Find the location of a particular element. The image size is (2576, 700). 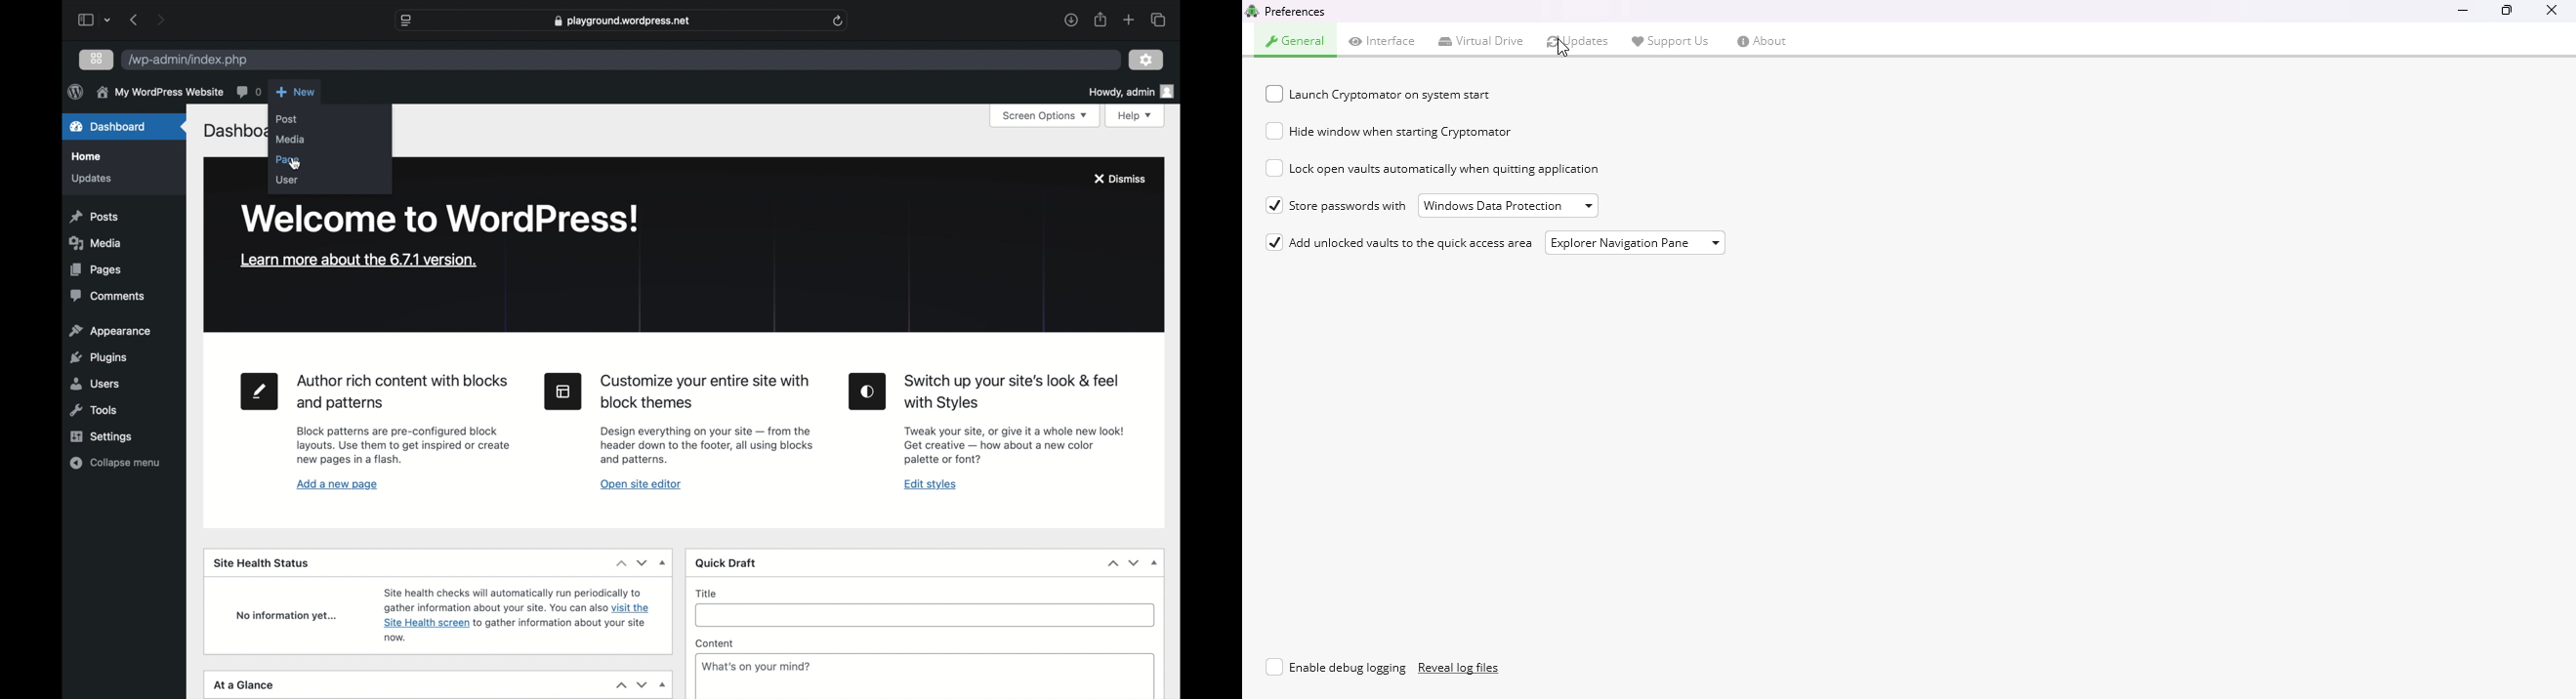

dropdown is located at coordinates (1156, 562).